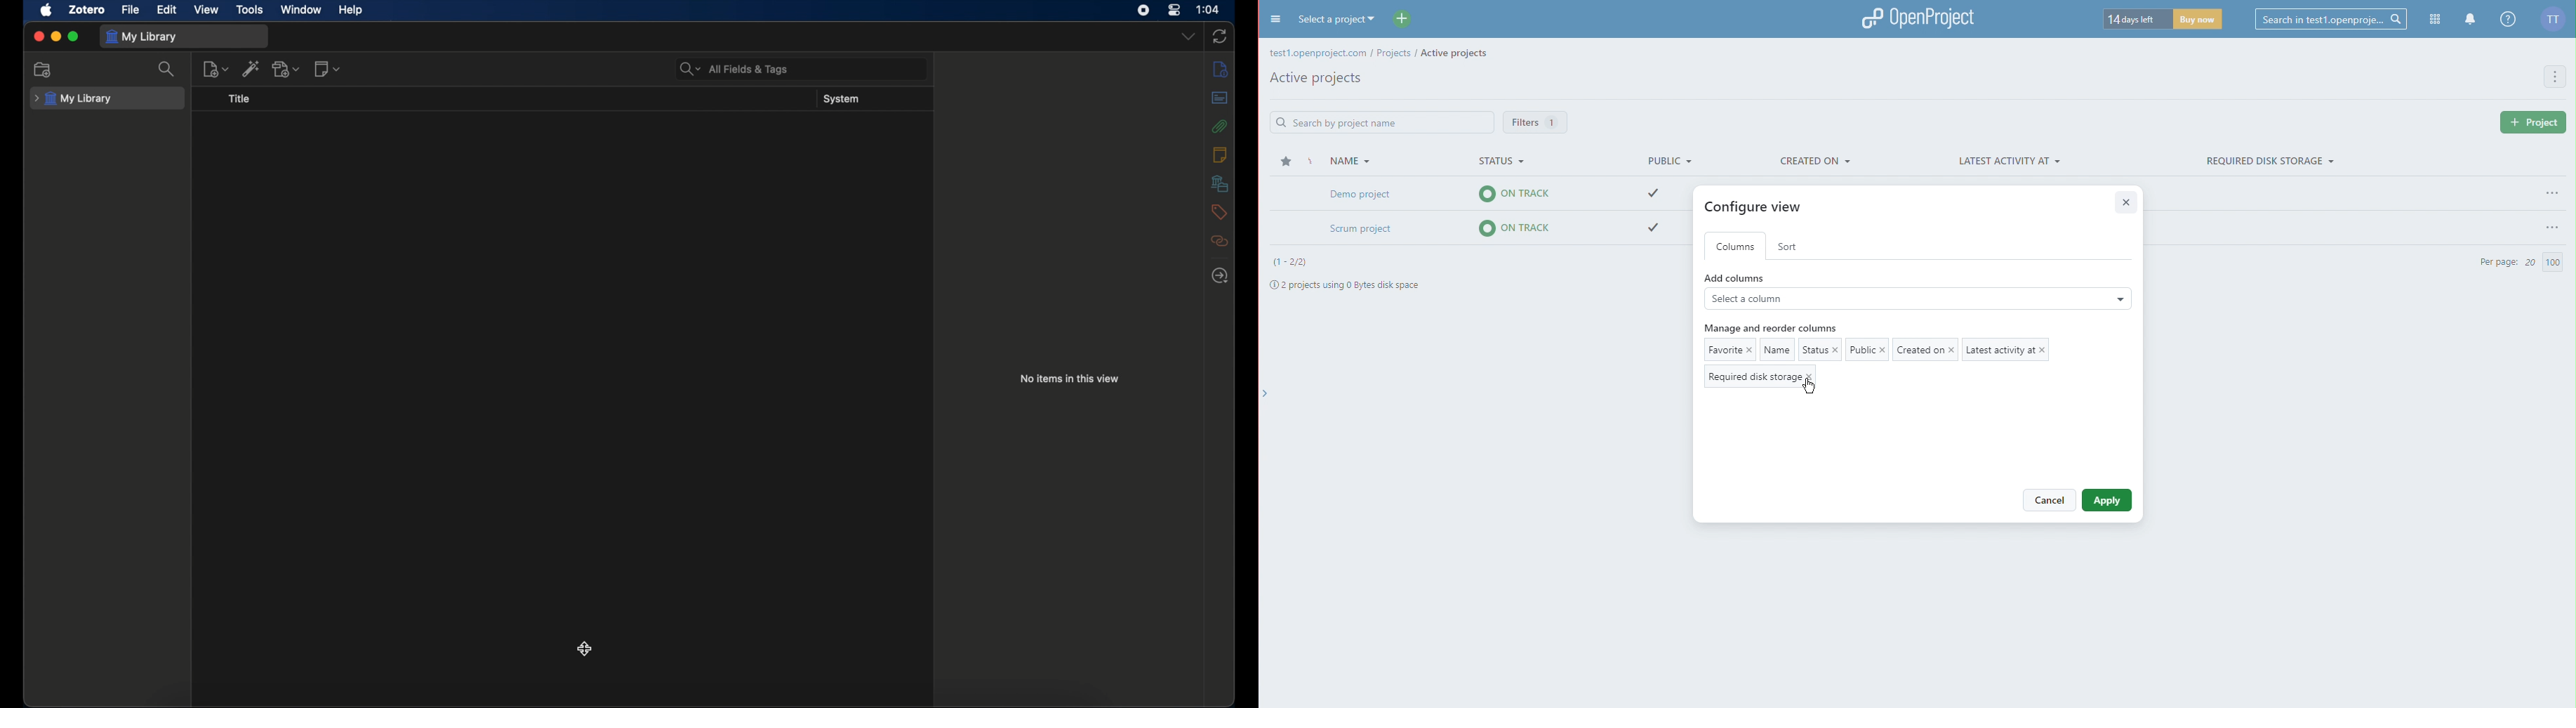 The height and width of the screenshot is (728, 2576). I want to click on Options, so click(2549, 190).